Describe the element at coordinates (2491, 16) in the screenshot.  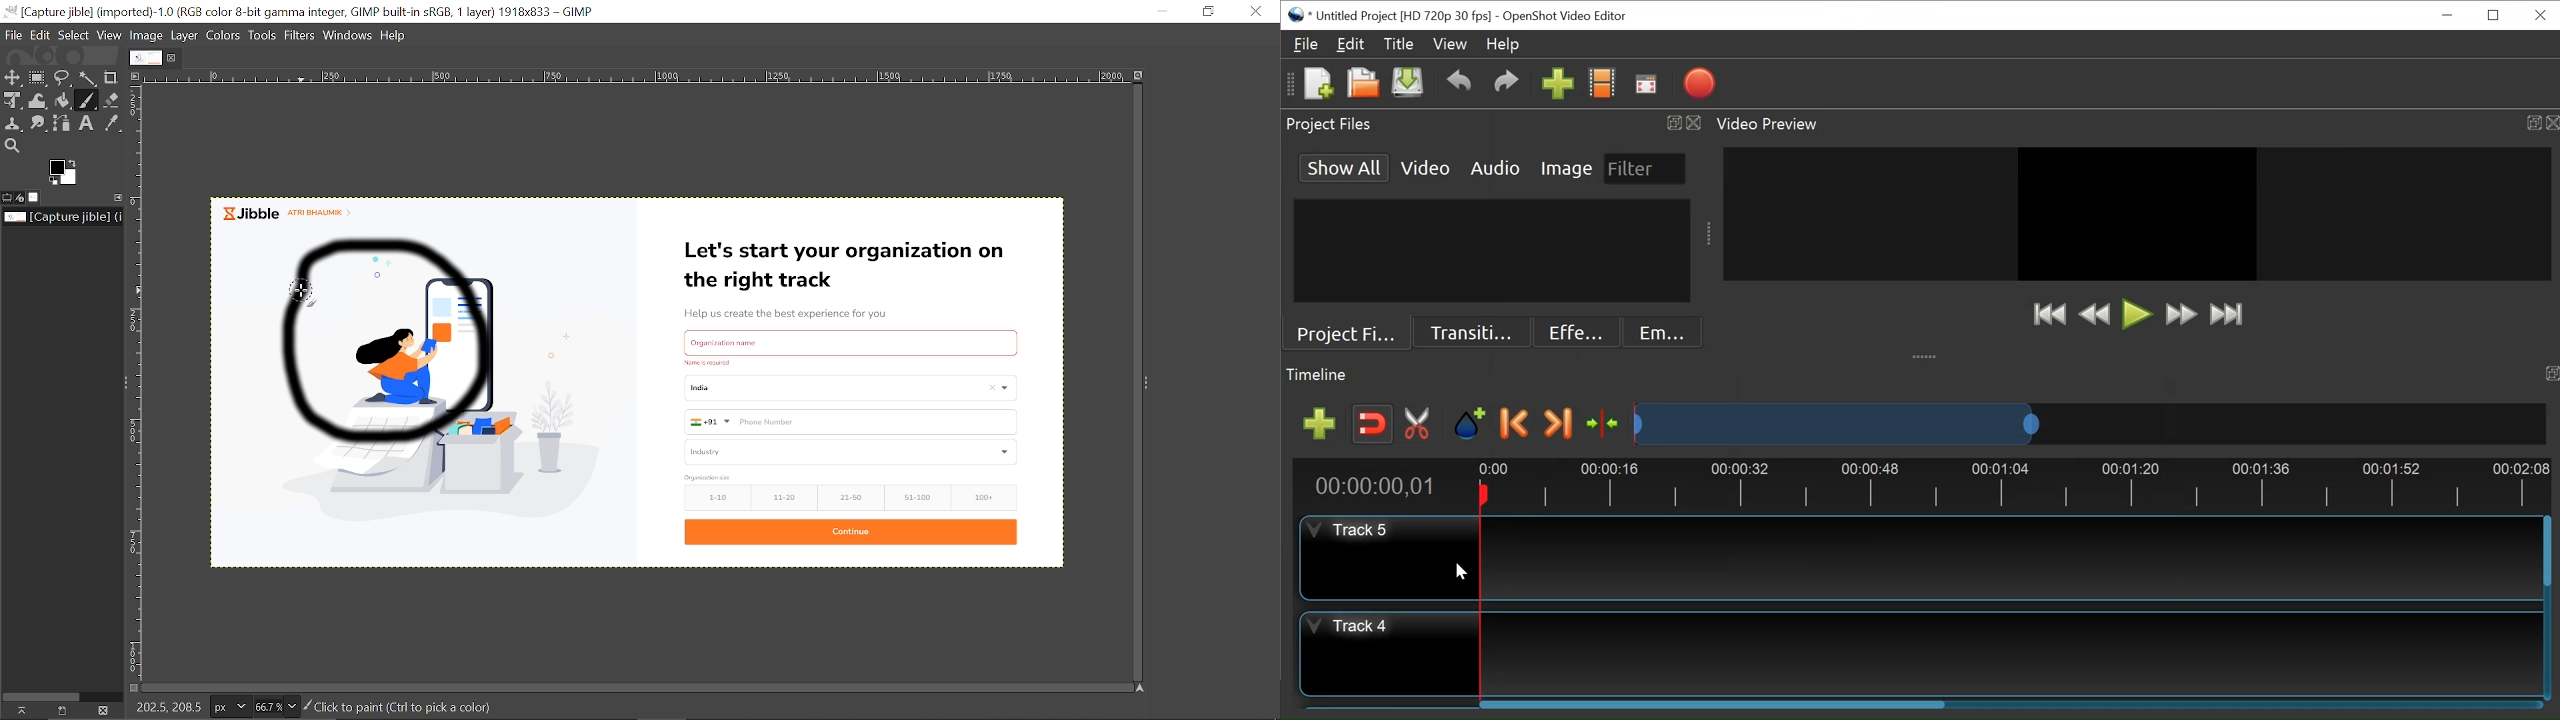
I see `Restore` at that location.